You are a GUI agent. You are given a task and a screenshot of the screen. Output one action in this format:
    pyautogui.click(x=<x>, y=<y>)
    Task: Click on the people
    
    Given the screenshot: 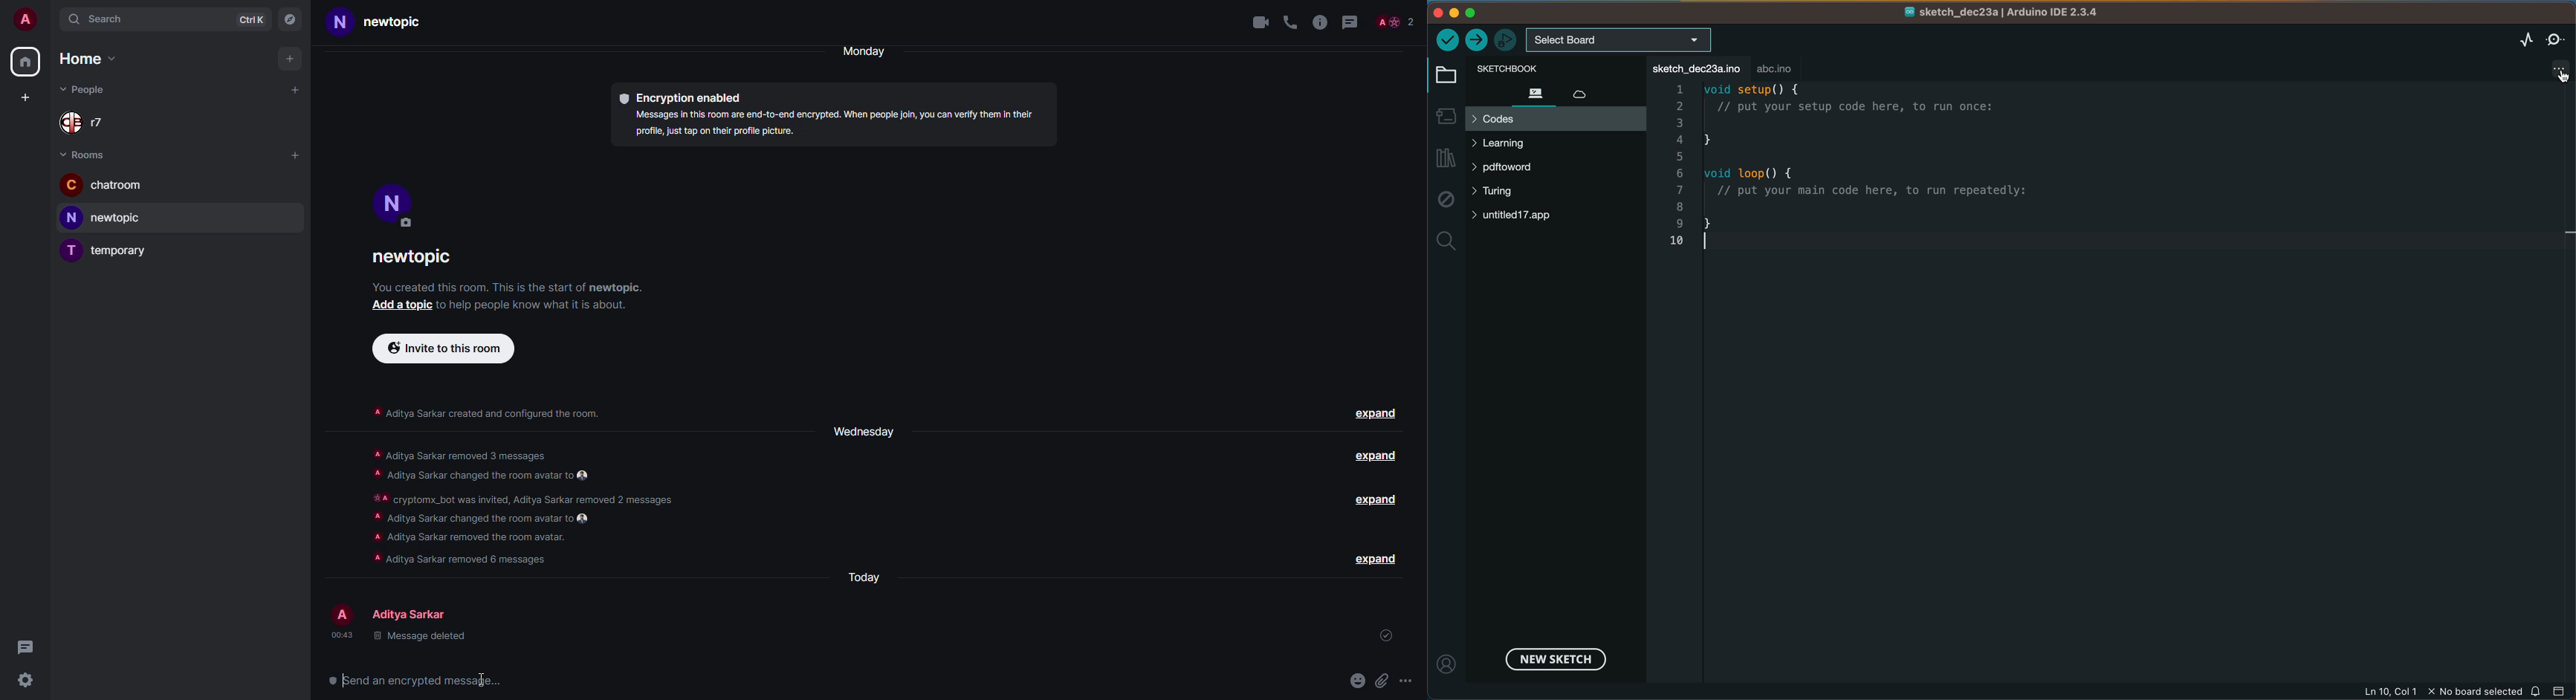 What is the action you would take?
    pyautogui.click(x=413, y=615)
    